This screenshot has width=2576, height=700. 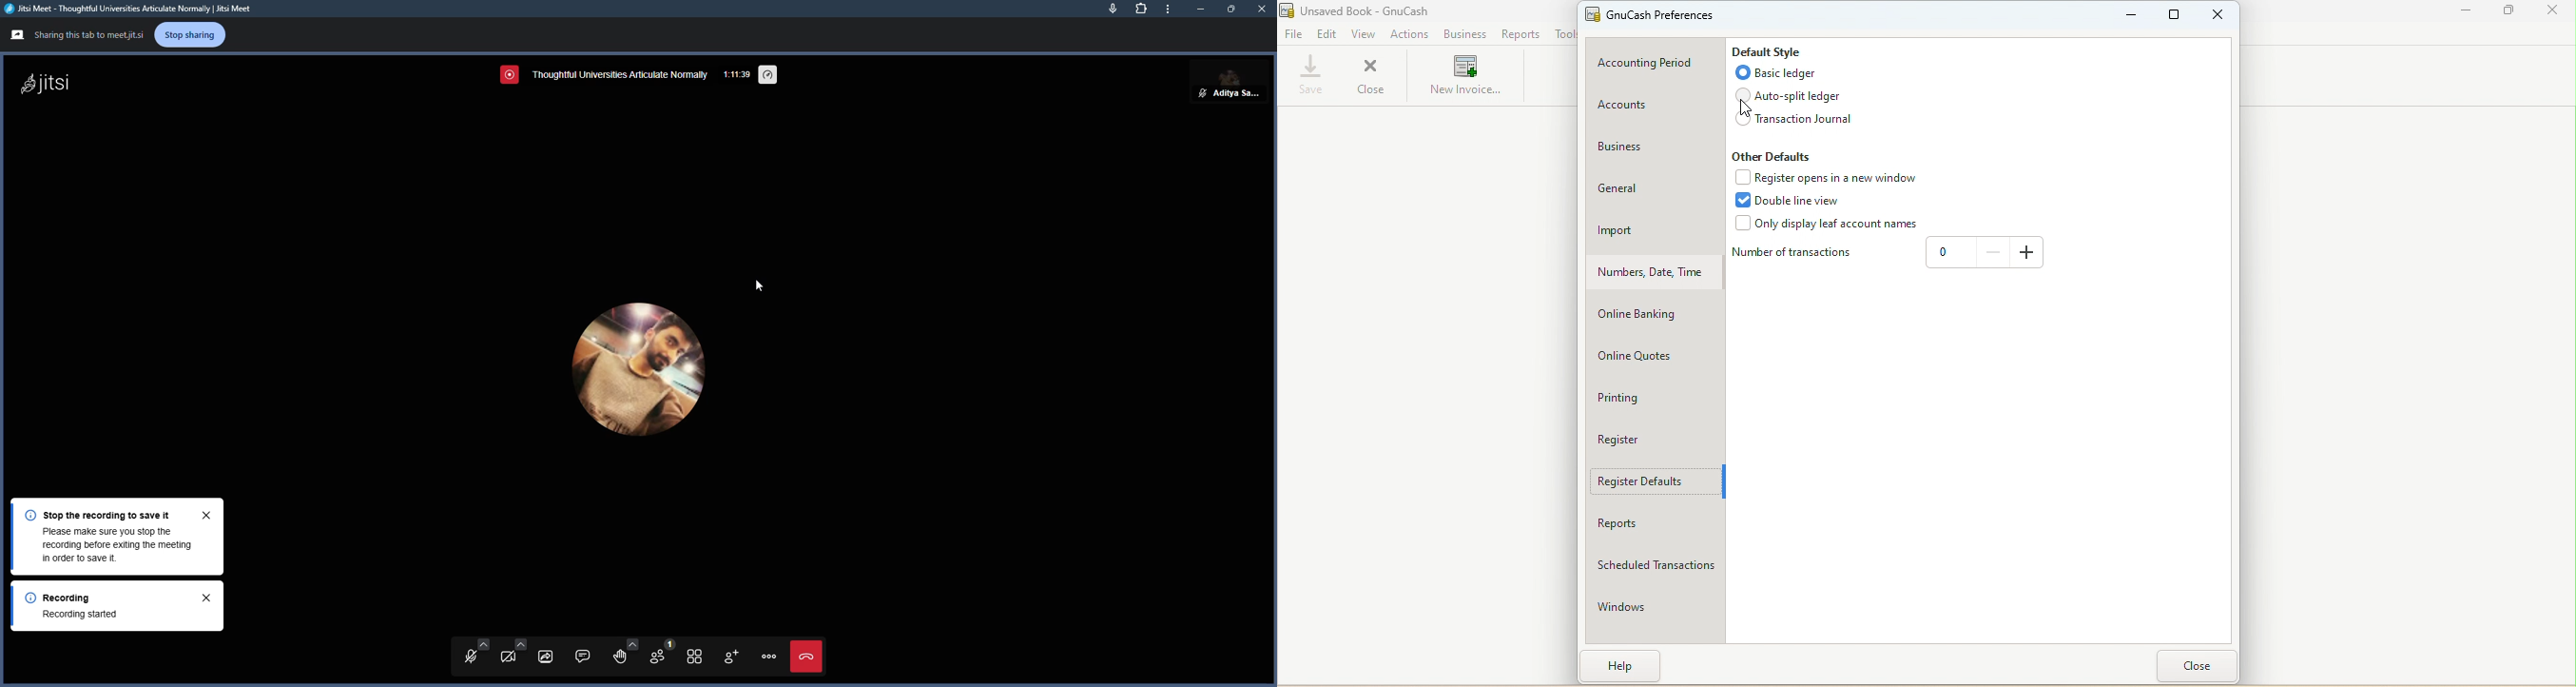 What do you see at coordinates (1949, 253) in the screenshot?
I see `Text box` at bounding box center [1949, 253].